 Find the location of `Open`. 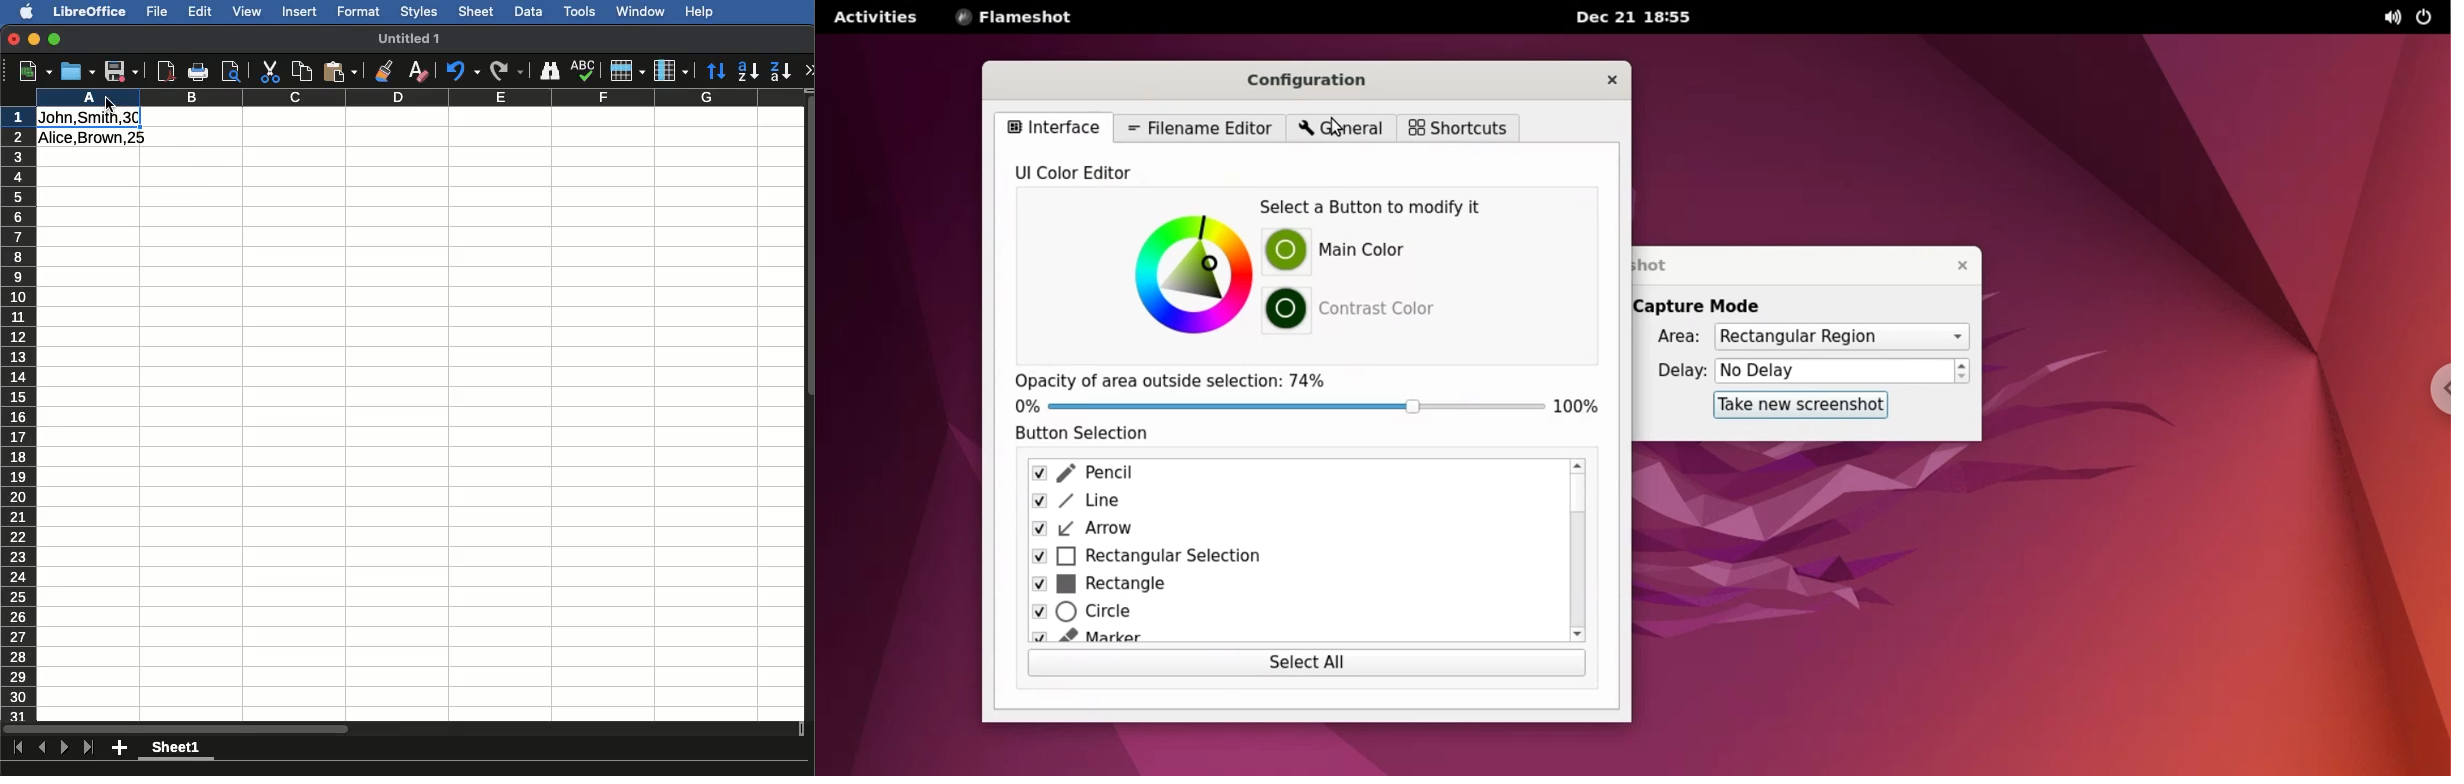

Open is located at coordinates (79, 71).